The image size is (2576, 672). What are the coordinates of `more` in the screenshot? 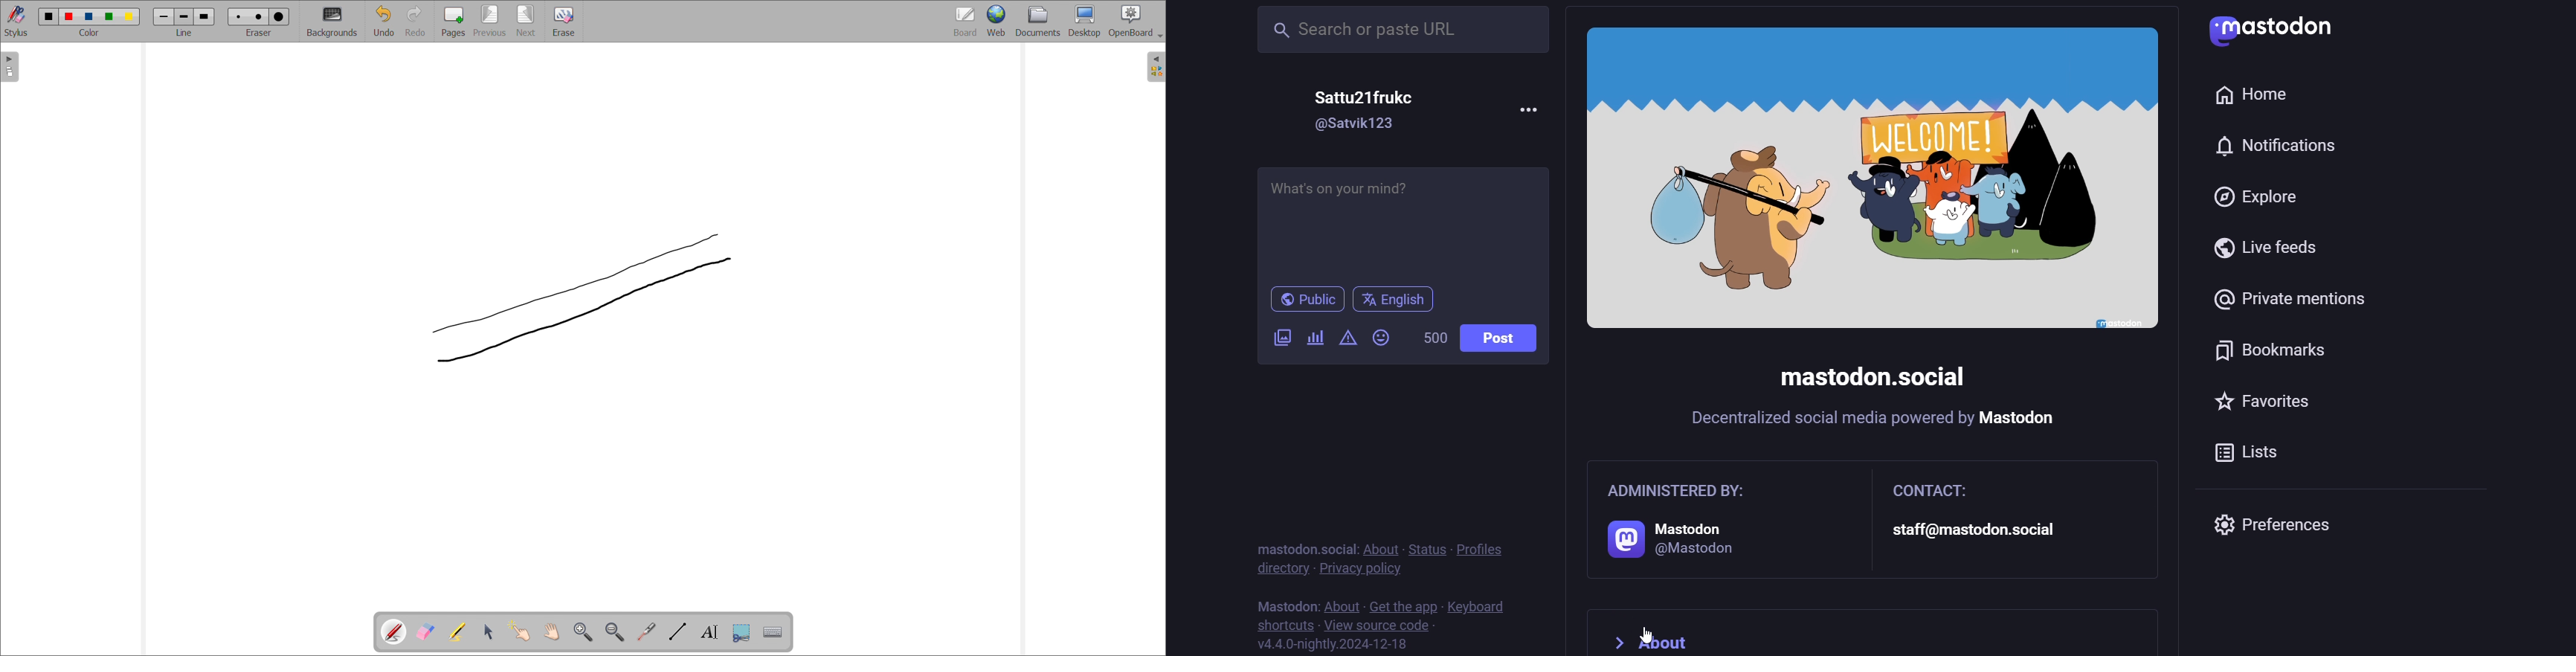 It's located at (1529, 107).